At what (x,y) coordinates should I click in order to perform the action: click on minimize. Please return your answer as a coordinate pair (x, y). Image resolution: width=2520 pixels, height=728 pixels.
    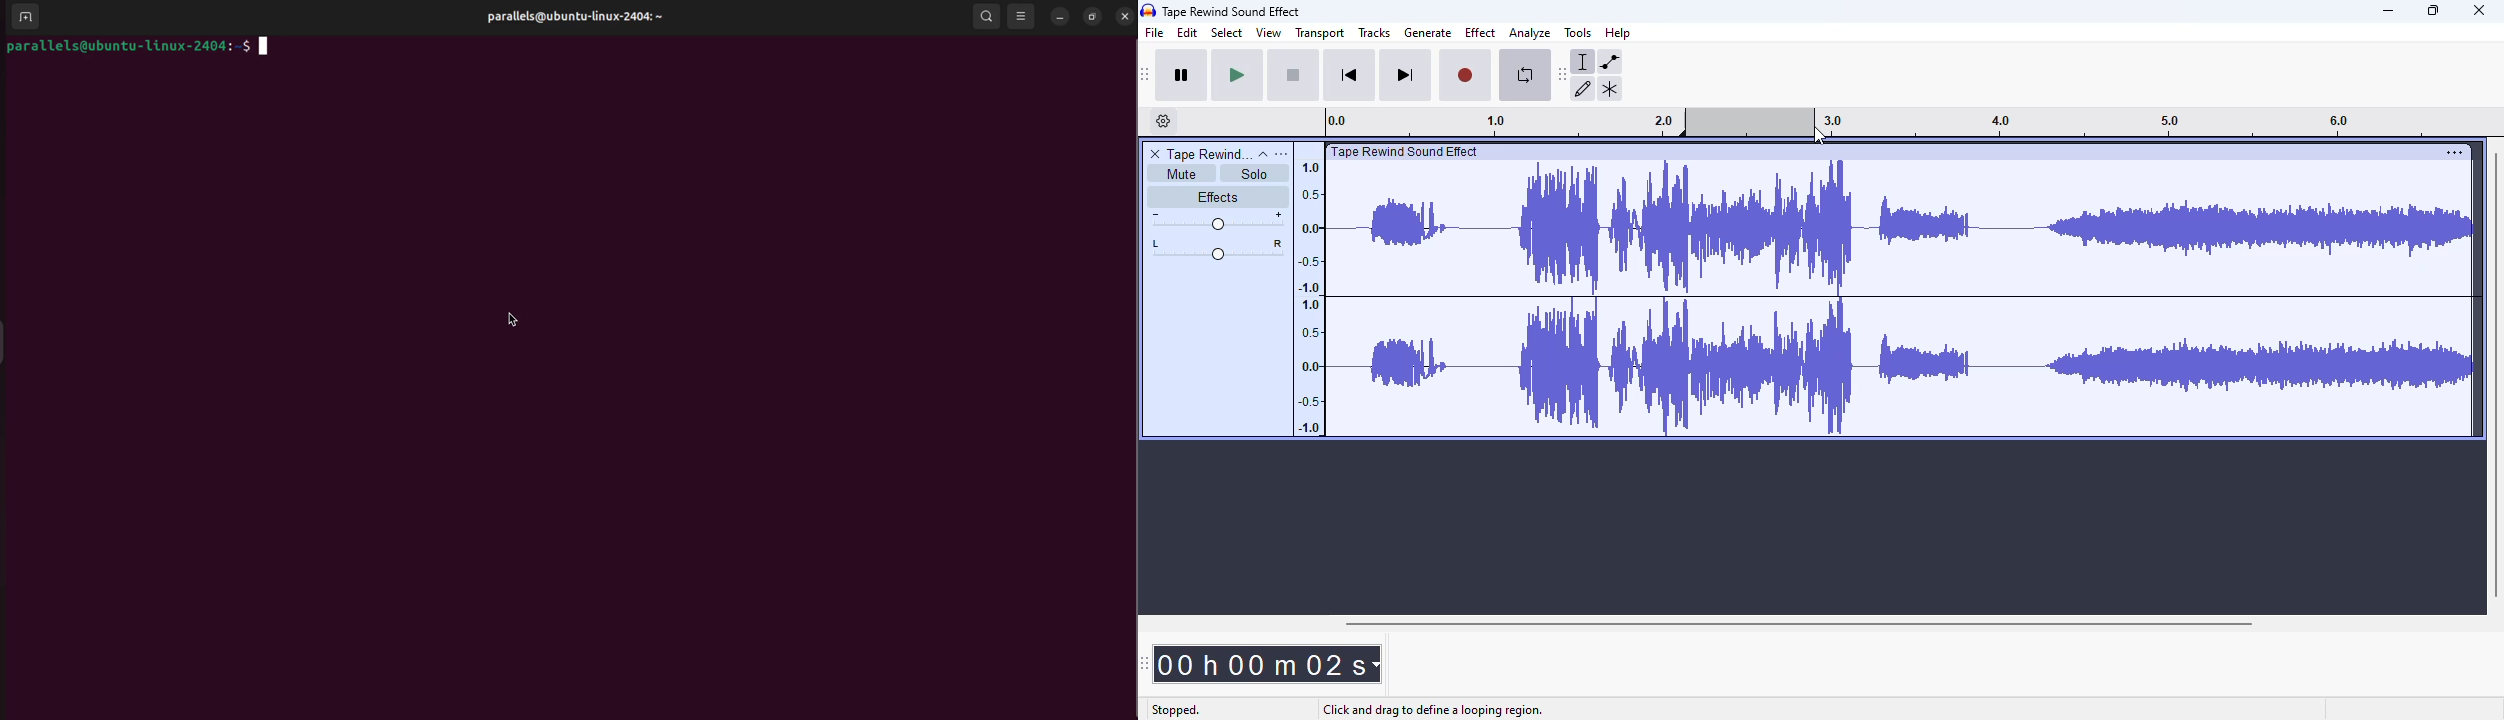
    Looking at the image, I should click on (2388, 11).